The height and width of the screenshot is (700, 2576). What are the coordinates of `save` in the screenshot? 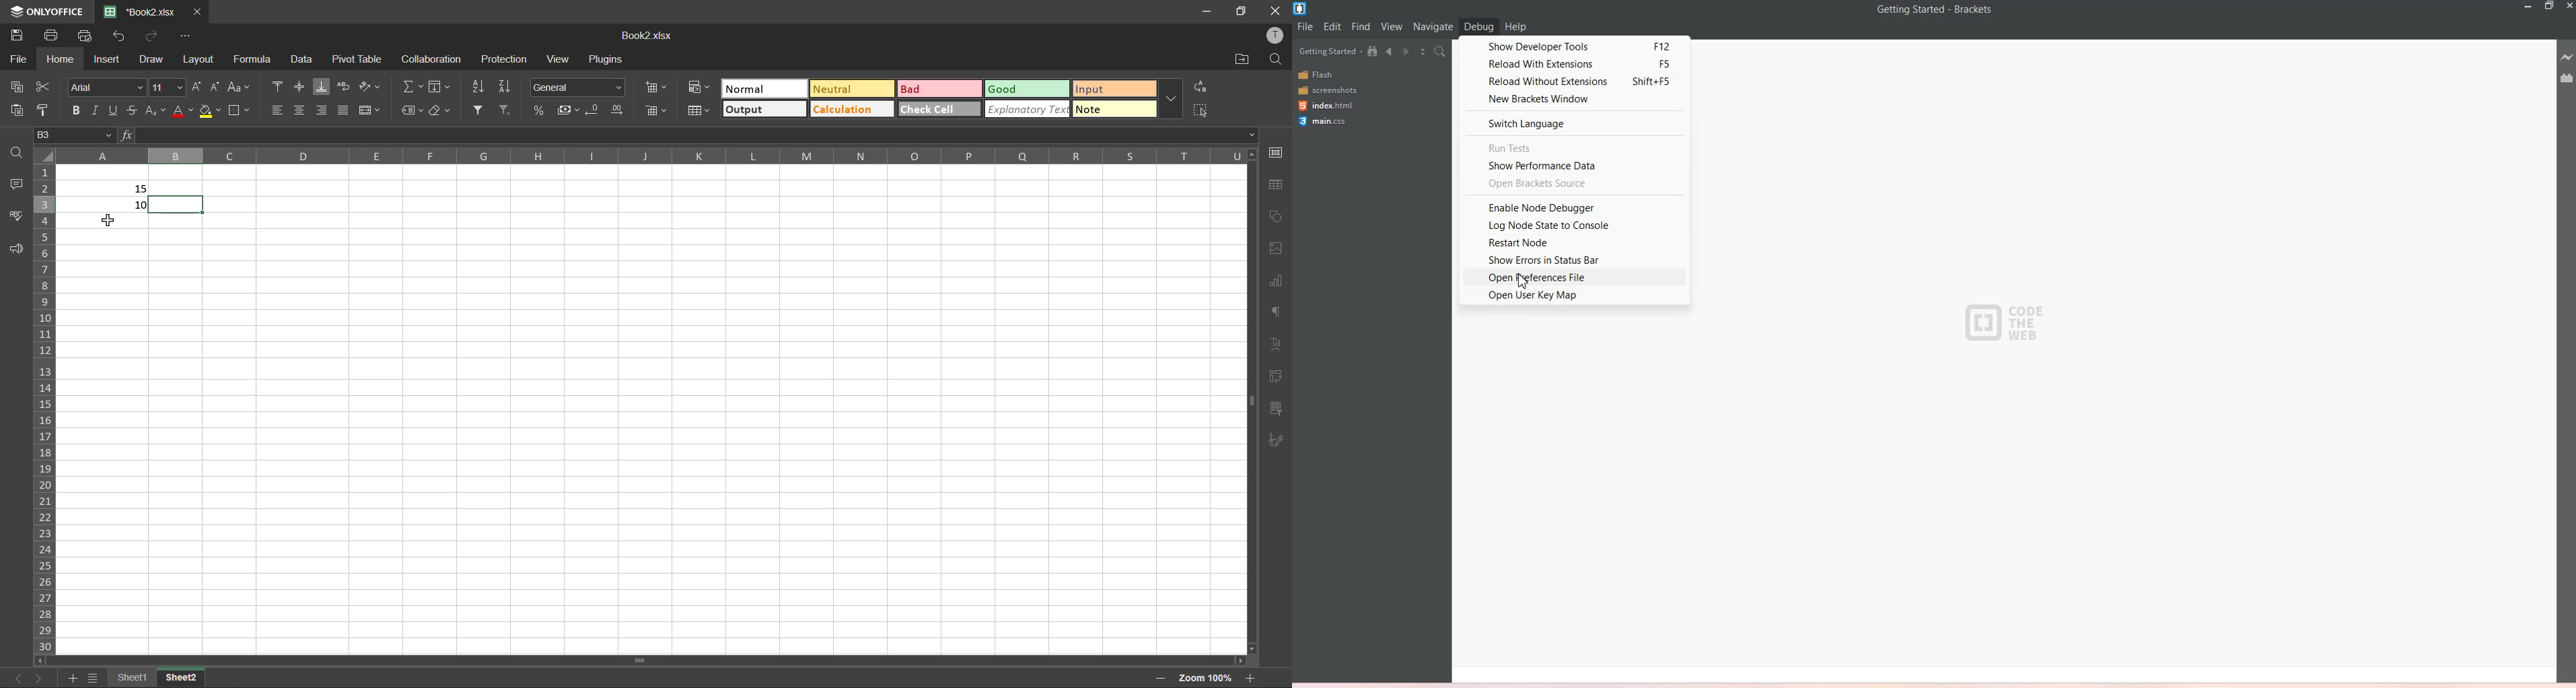 It's located at (16, 32).